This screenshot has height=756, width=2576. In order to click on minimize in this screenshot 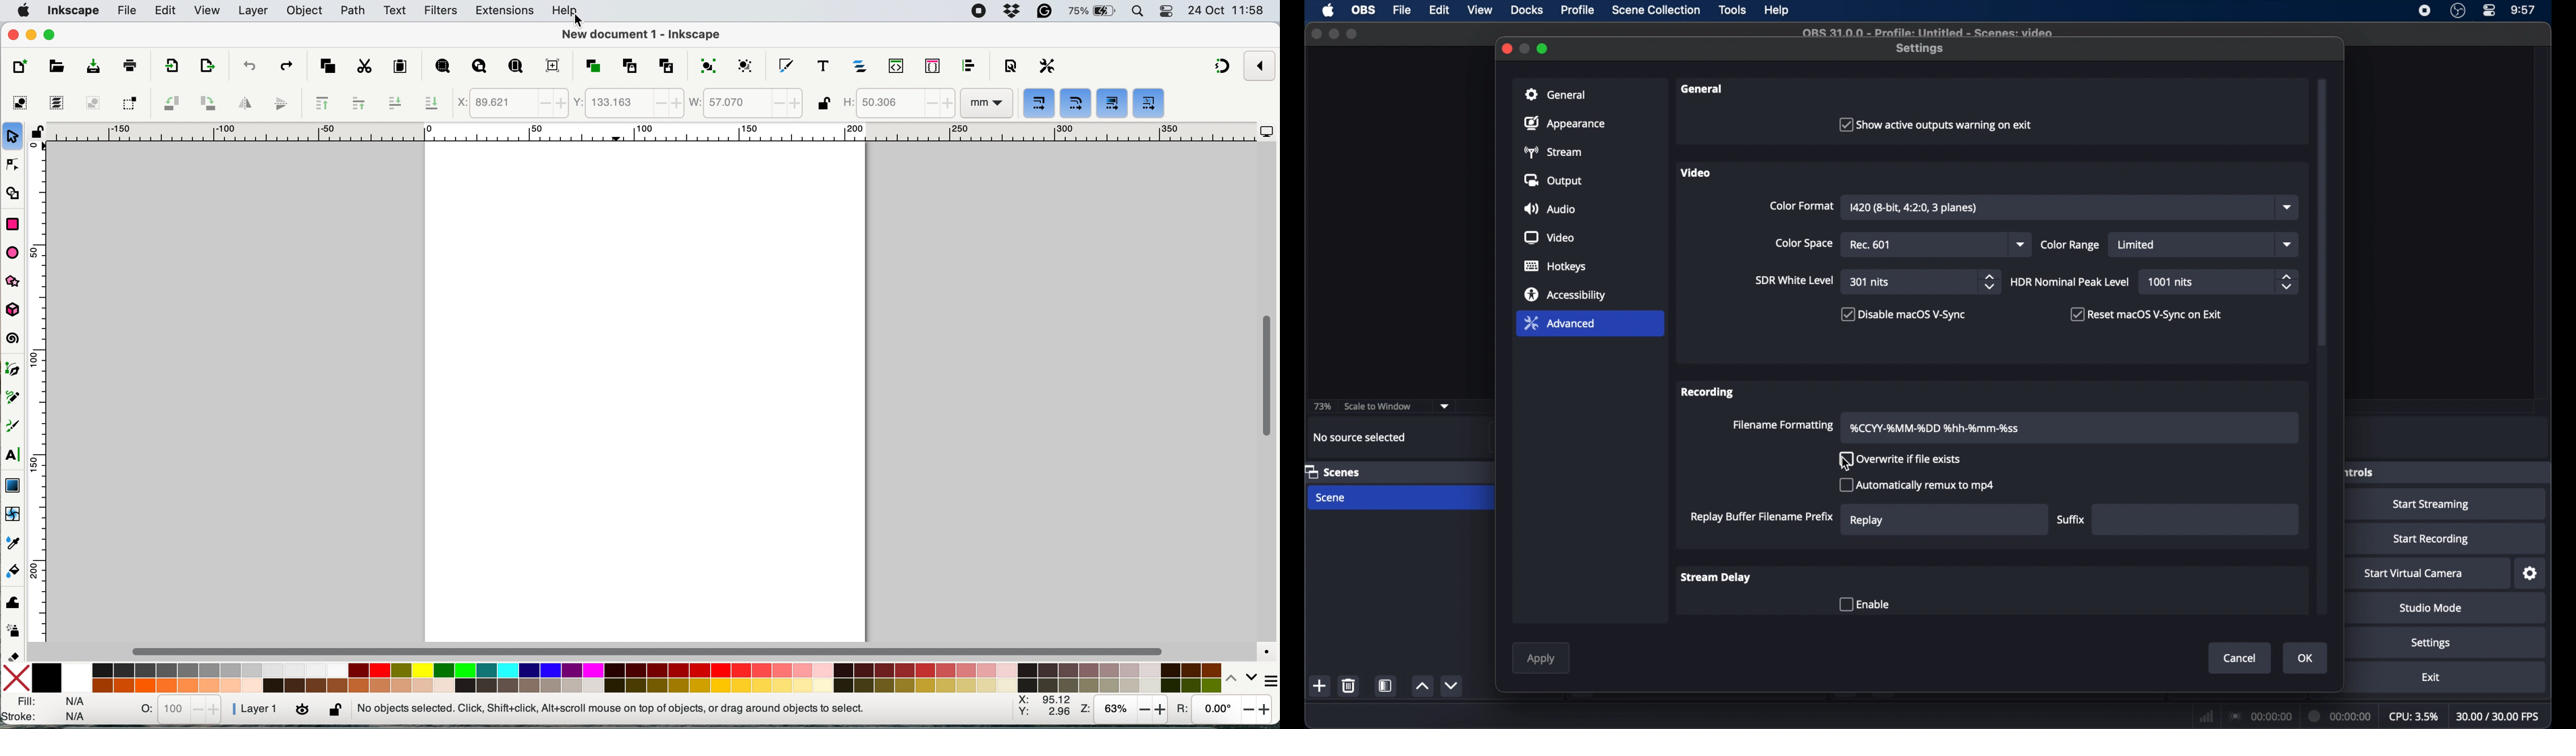, I will do `click(1526, 49)`.